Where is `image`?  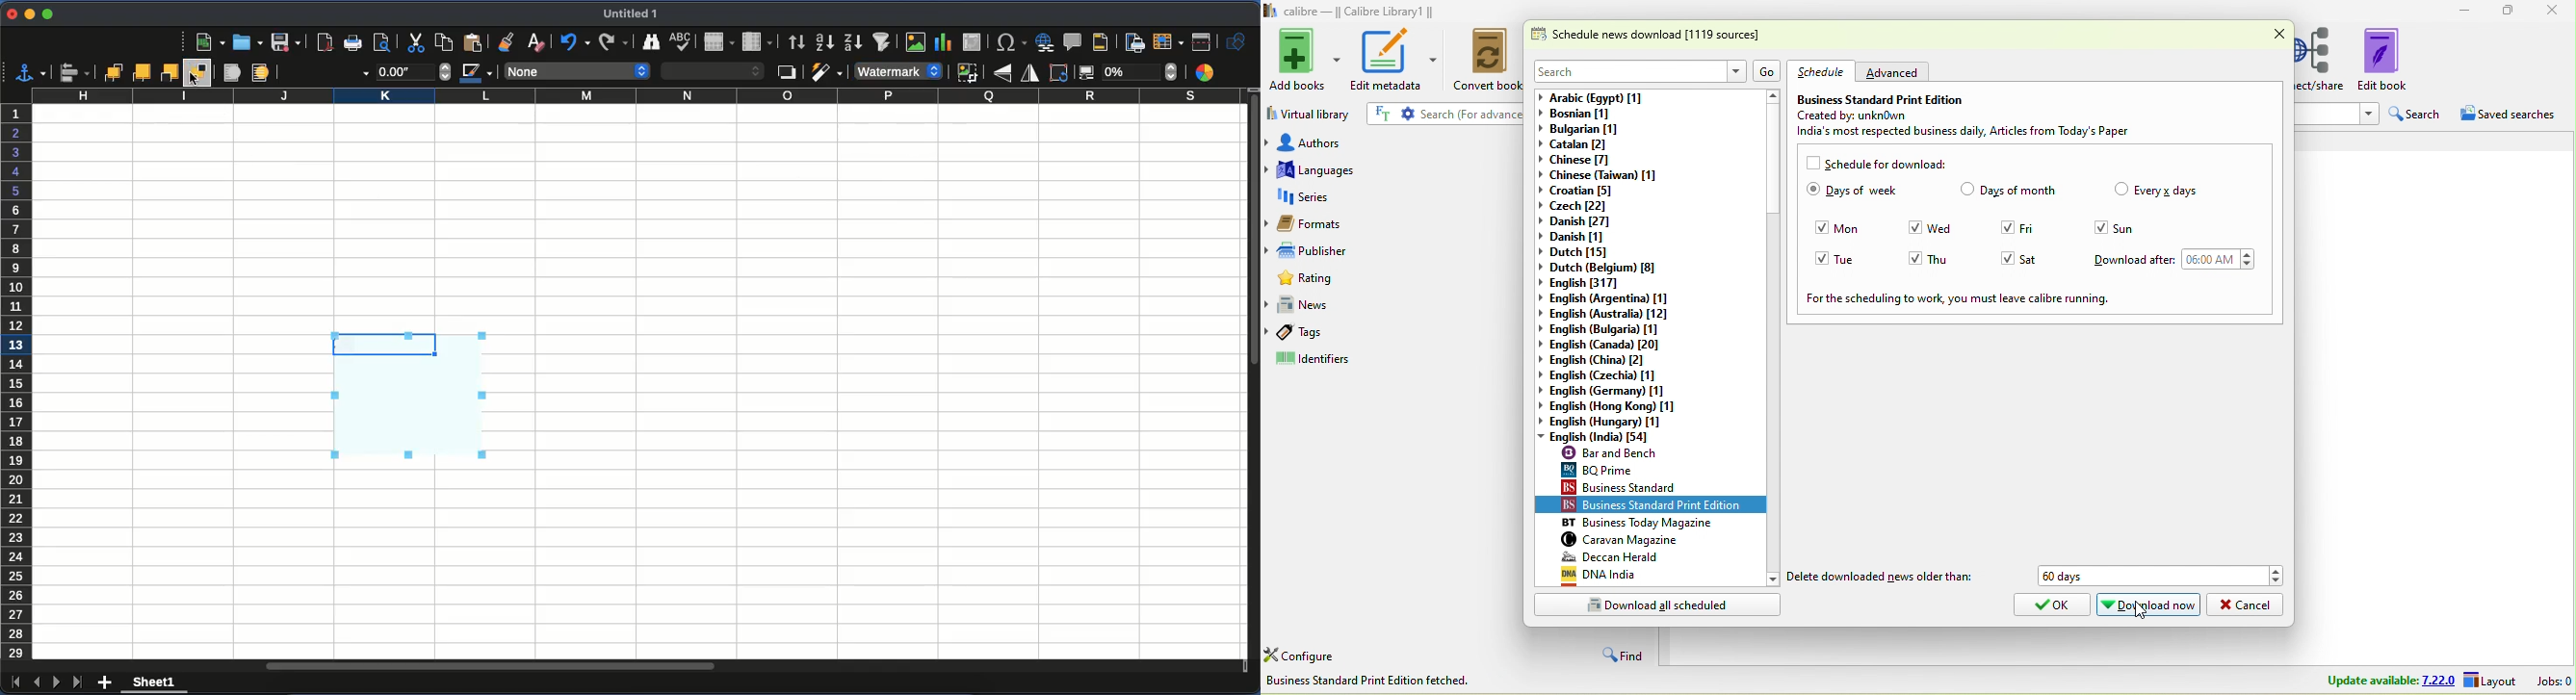 image is located at coordinates (918, 42).